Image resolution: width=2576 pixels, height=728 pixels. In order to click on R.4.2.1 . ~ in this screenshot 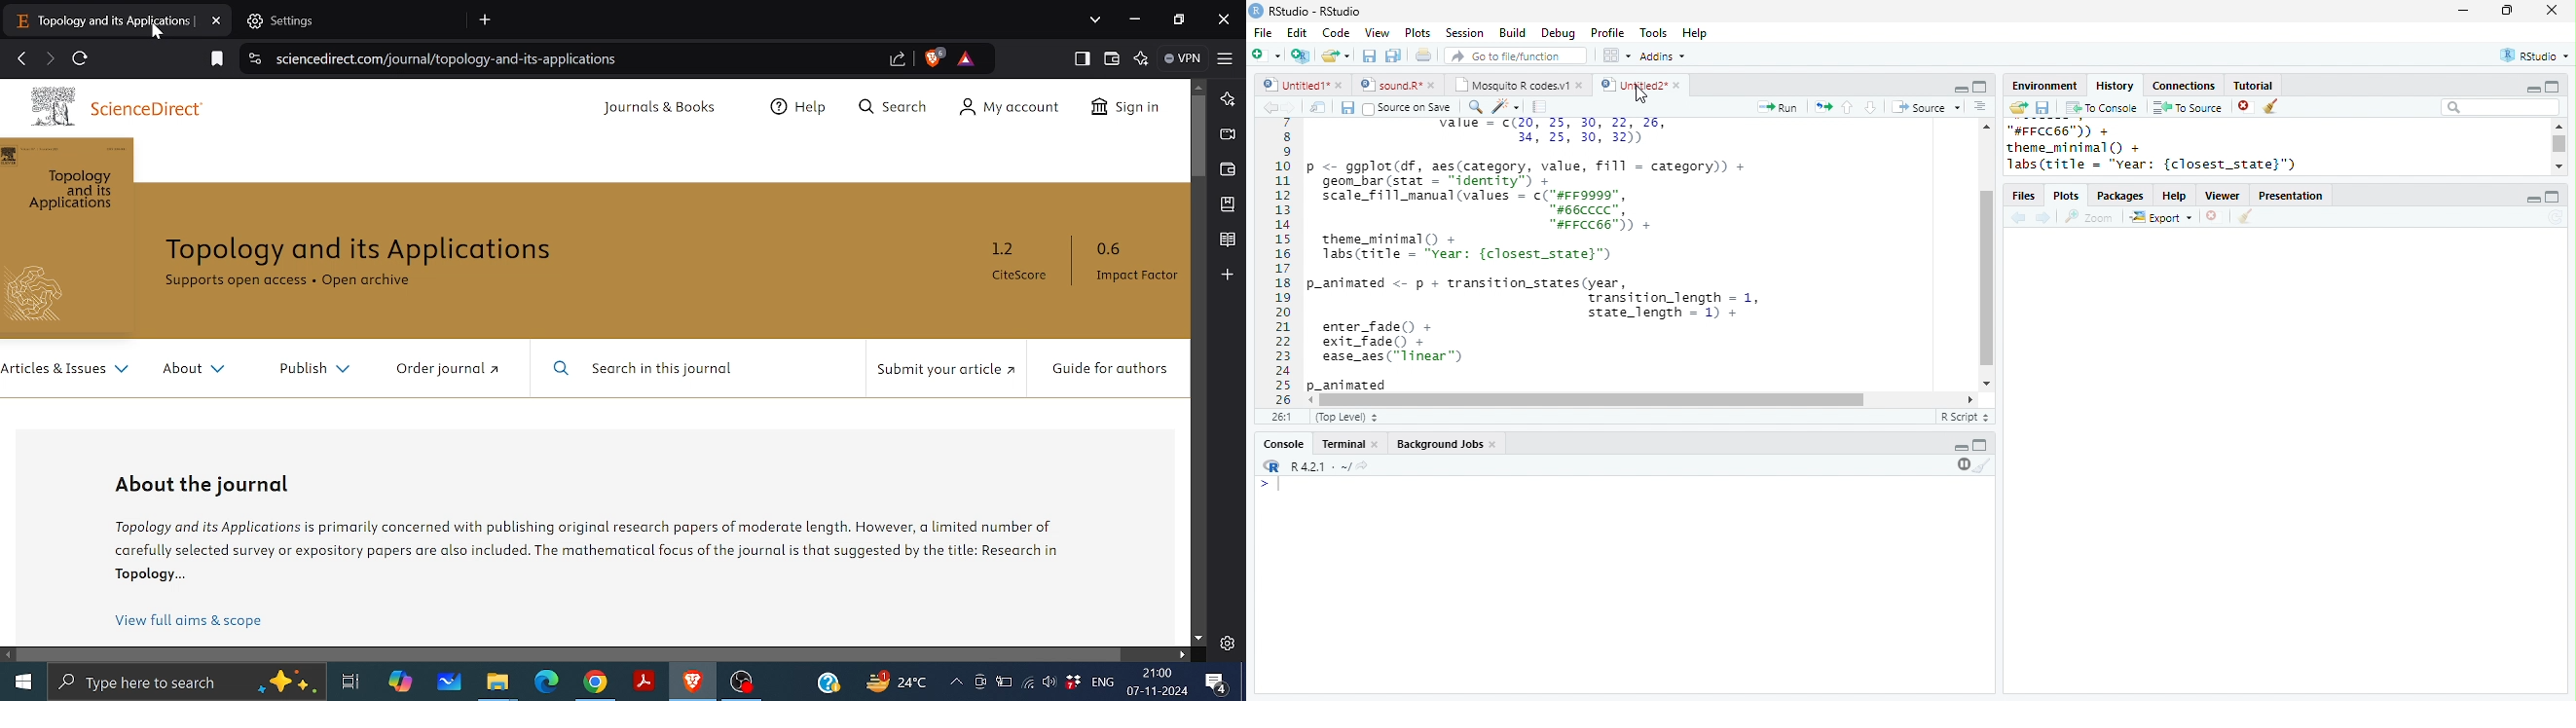, I will do `click(1319, 465)`.